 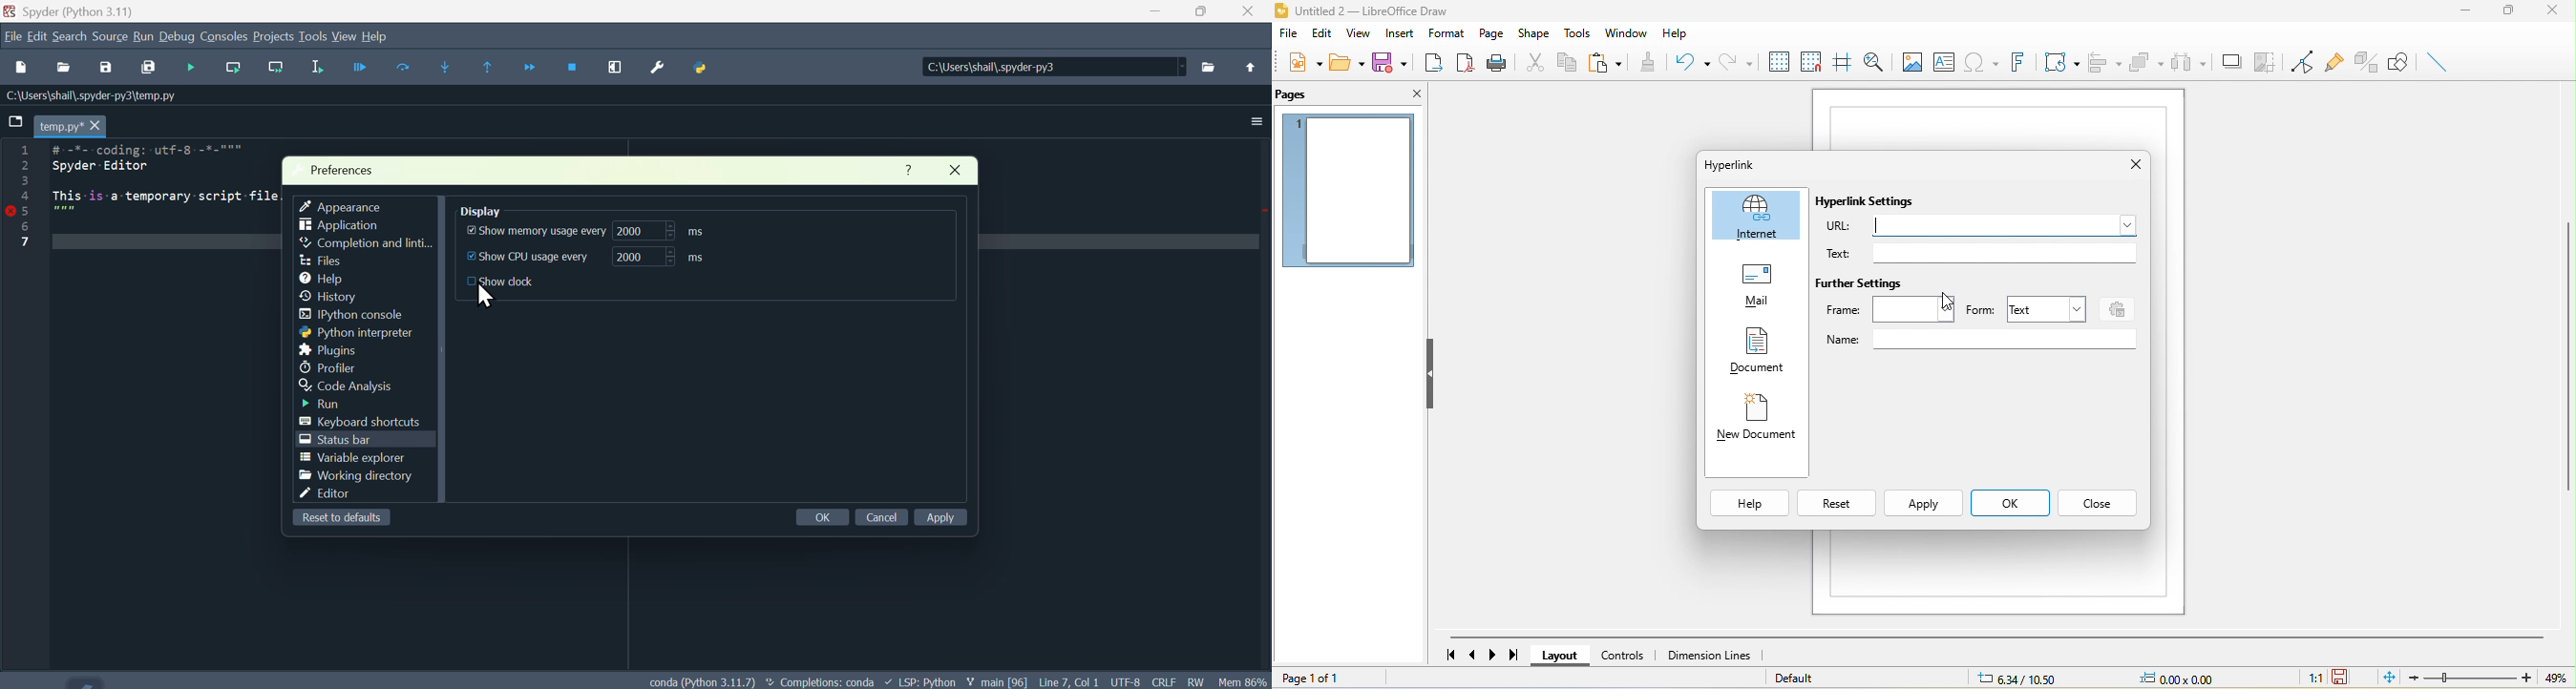 What do you see at coordinates (1163, 15) in the screenshot?
I see `minimise` at bounding box center [1163, 15].